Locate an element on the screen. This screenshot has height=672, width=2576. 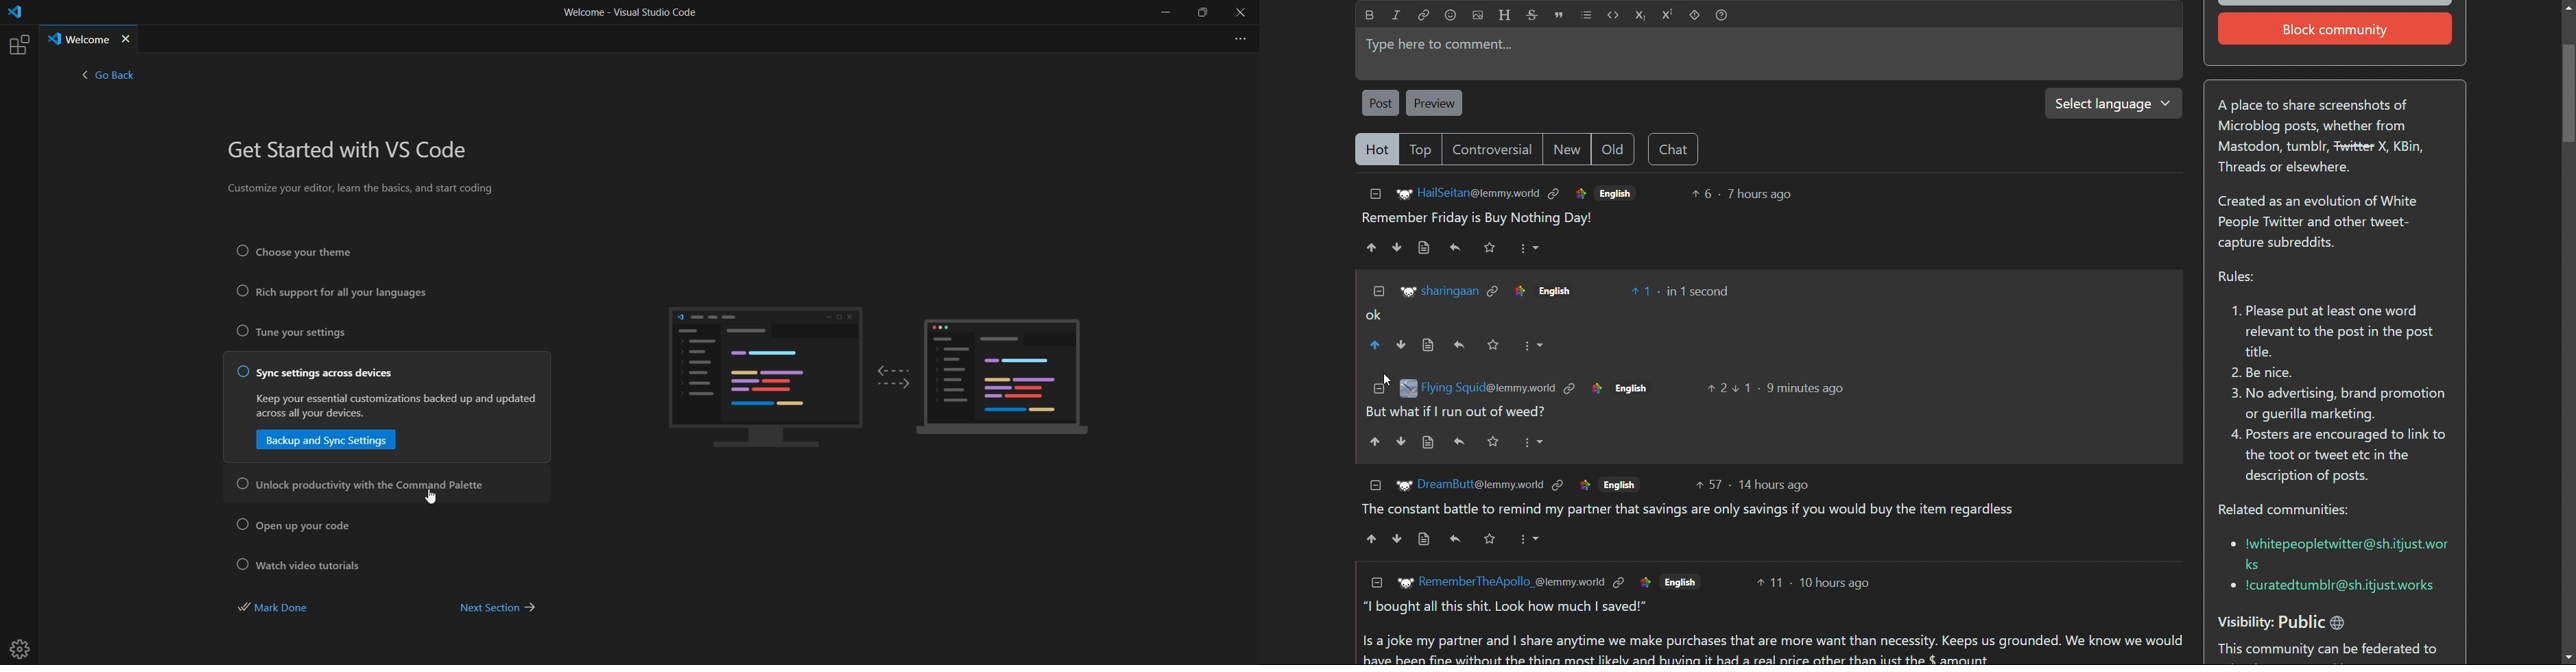
preview is located at coordinates (1433, 103).